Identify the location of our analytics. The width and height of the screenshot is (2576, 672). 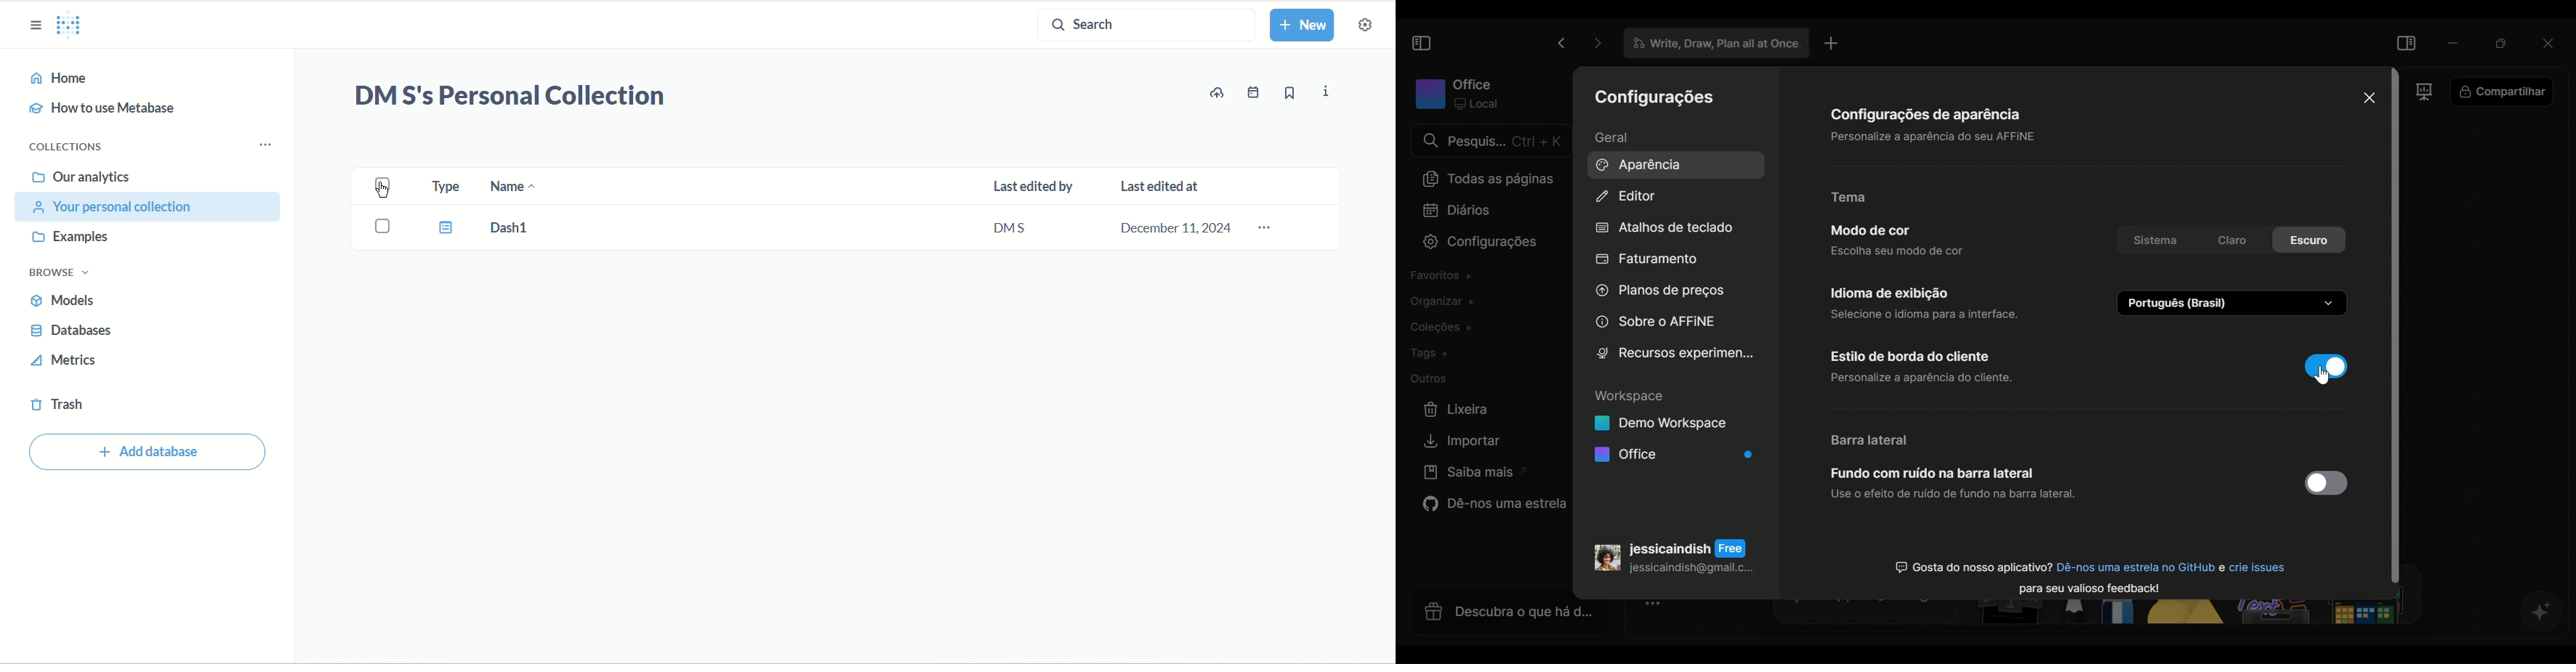
(85, 176).